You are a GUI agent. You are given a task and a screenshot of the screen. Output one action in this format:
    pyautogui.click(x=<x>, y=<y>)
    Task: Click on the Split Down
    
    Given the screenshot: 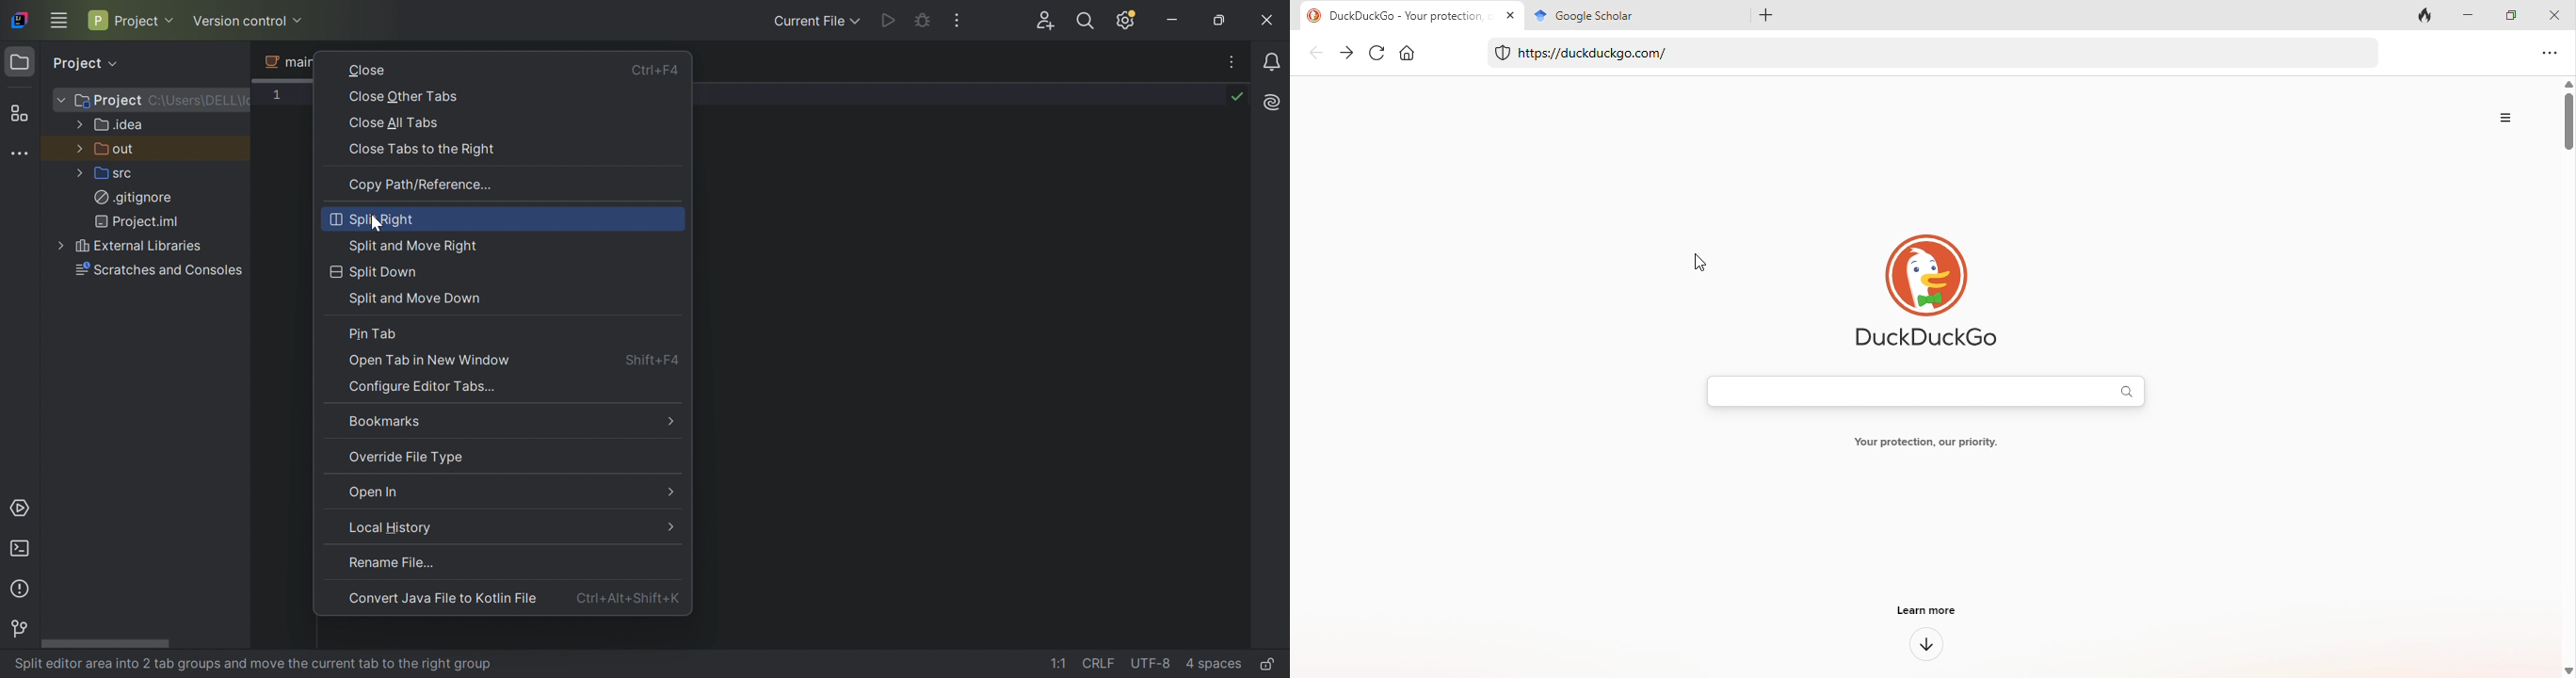 What is the action you would take?
    pyautogui.click(x=375, y=273)
    